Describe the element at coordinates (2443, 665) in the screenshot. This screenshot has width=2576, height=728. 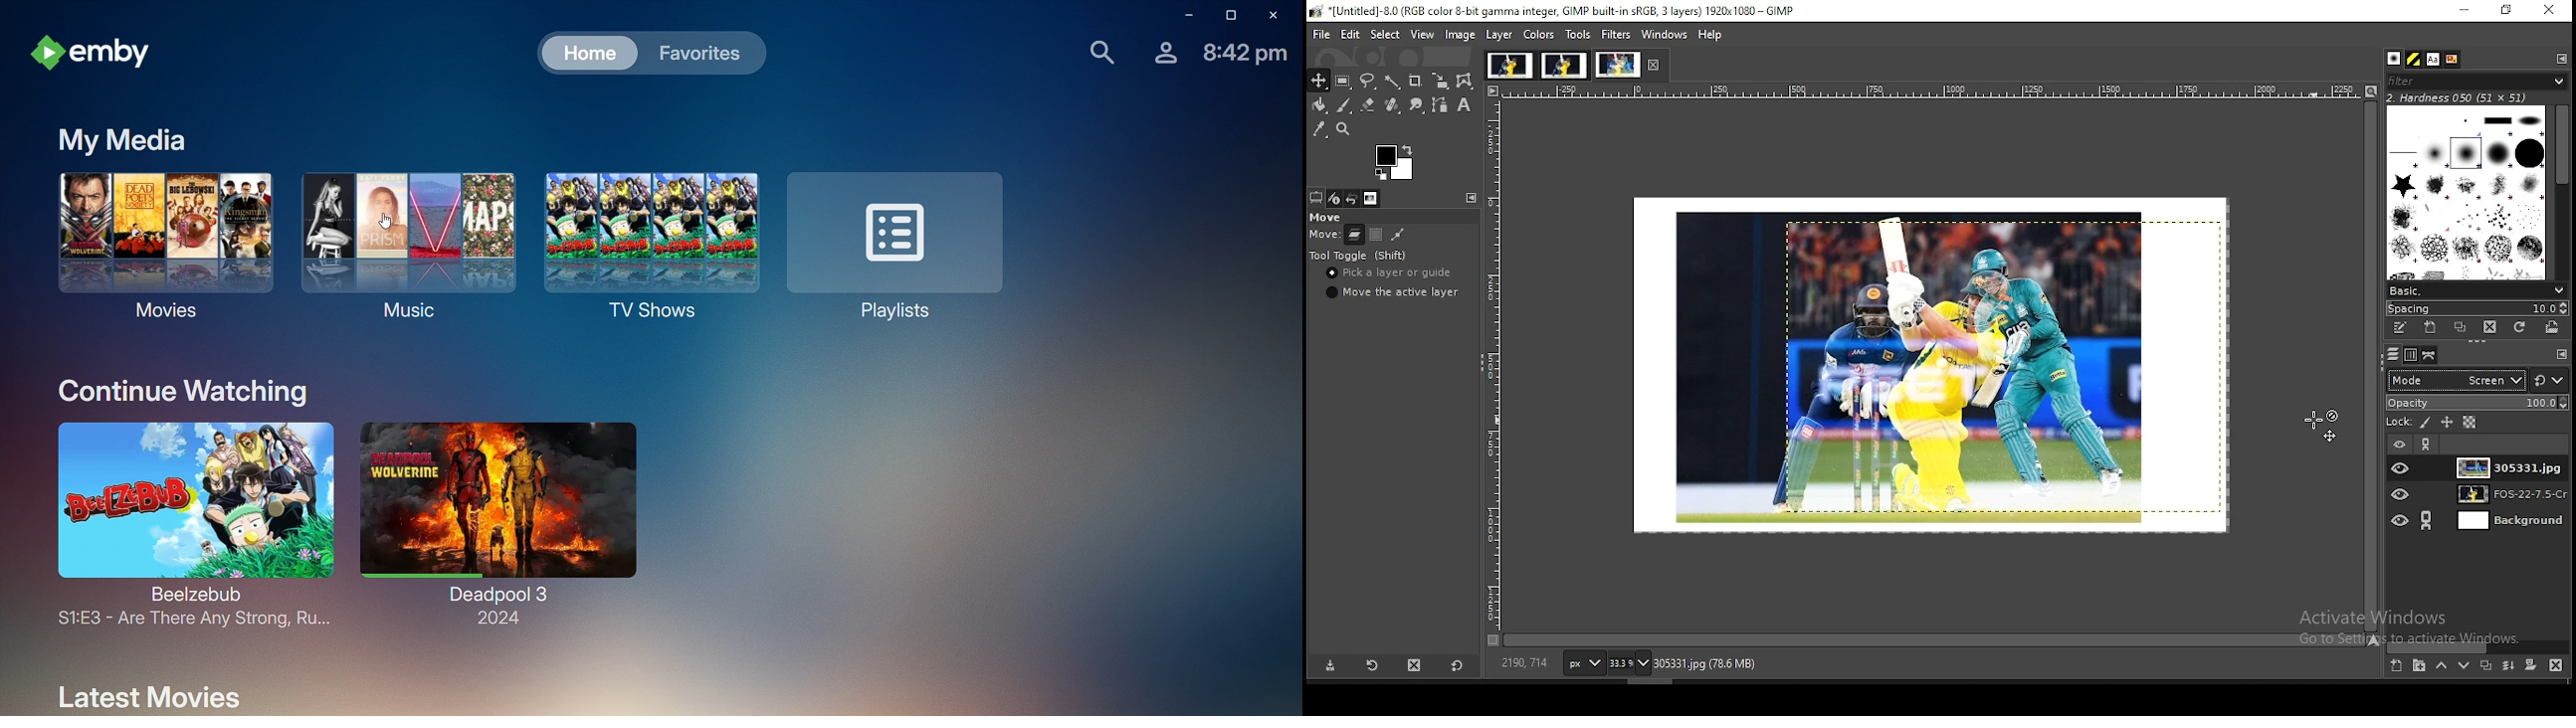
I see `move layer one step up` at that location.